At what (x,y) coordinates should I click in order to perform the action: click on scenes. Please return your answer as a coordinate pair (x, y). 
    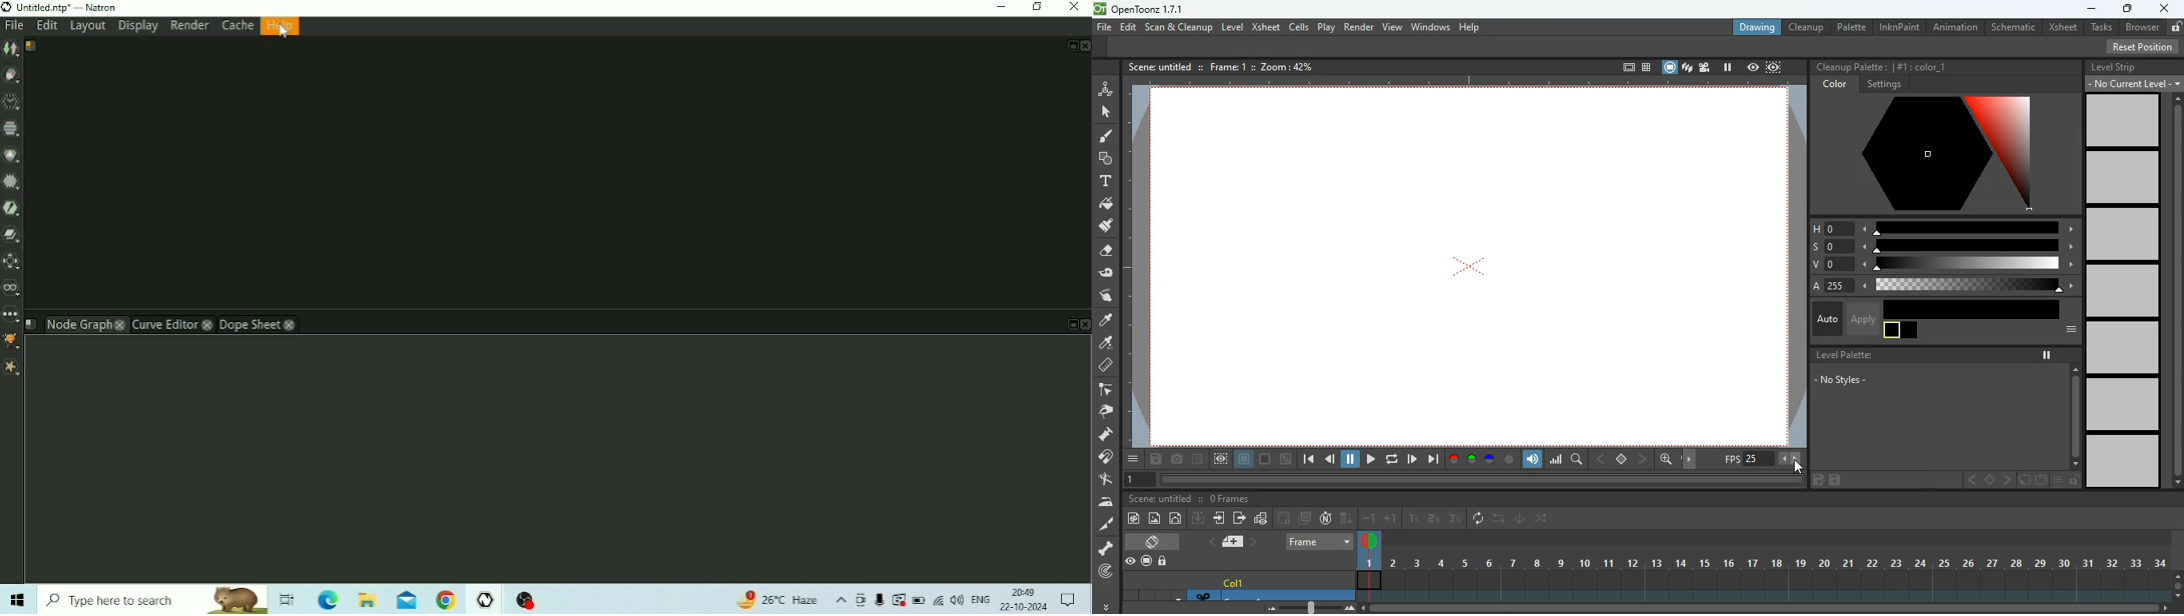
    Looking at the image, I should click on (1687, 67).